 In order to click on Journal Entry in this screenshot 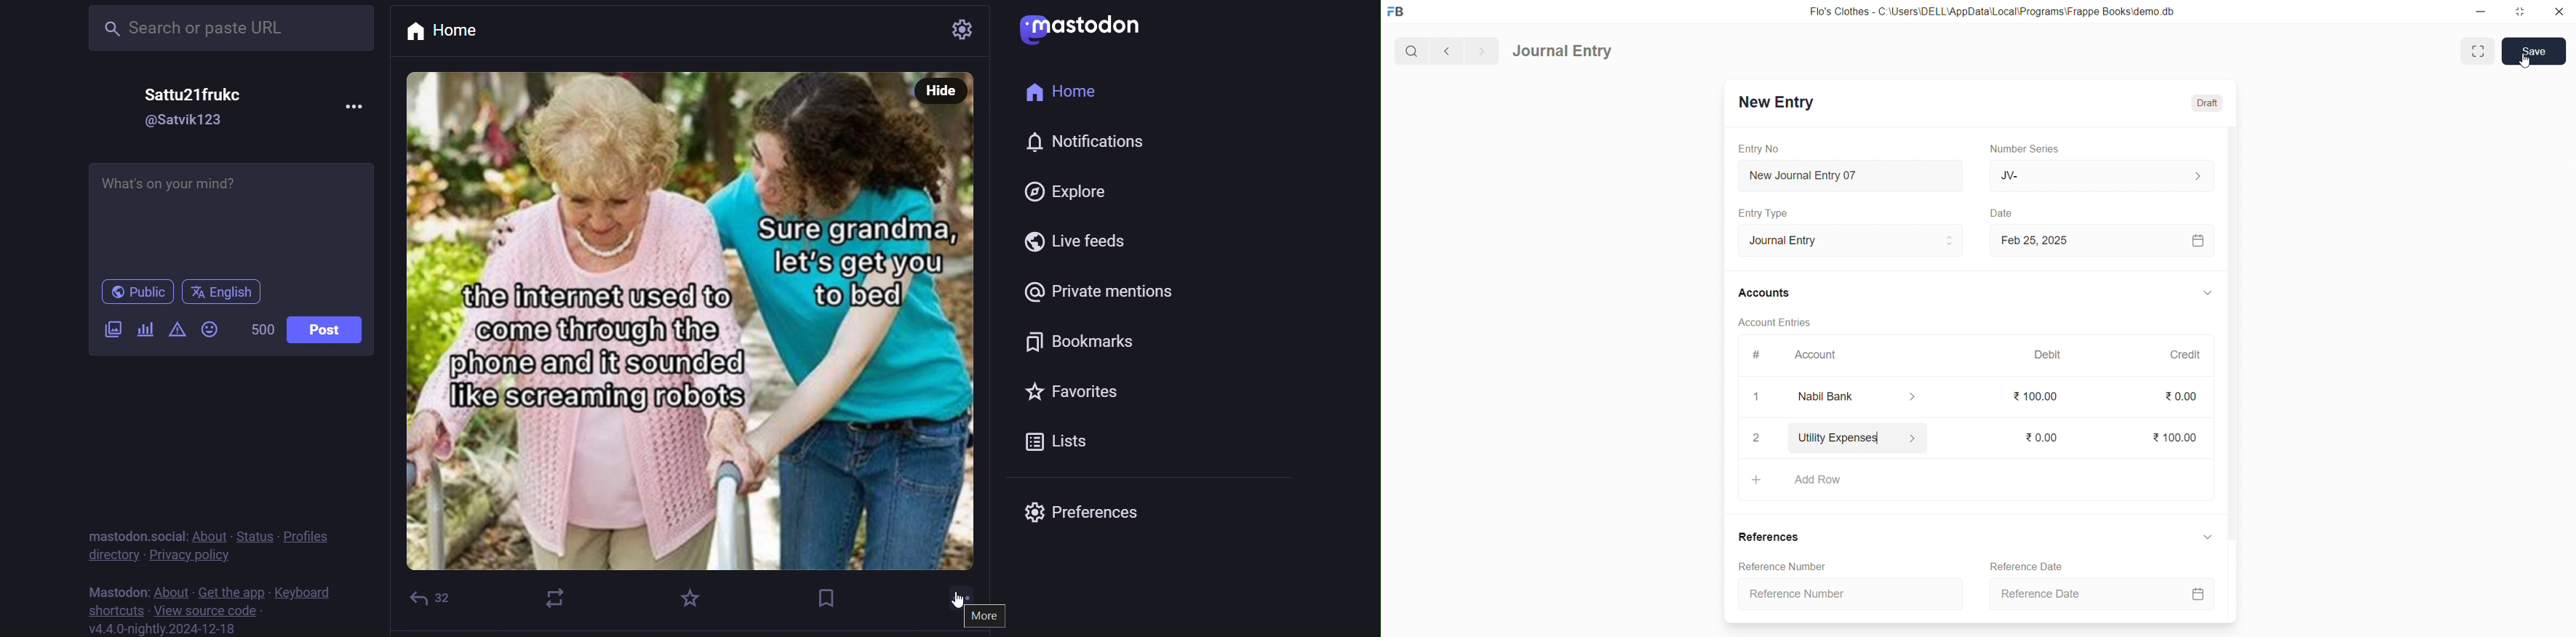, I will do `click(1841, 239)`.